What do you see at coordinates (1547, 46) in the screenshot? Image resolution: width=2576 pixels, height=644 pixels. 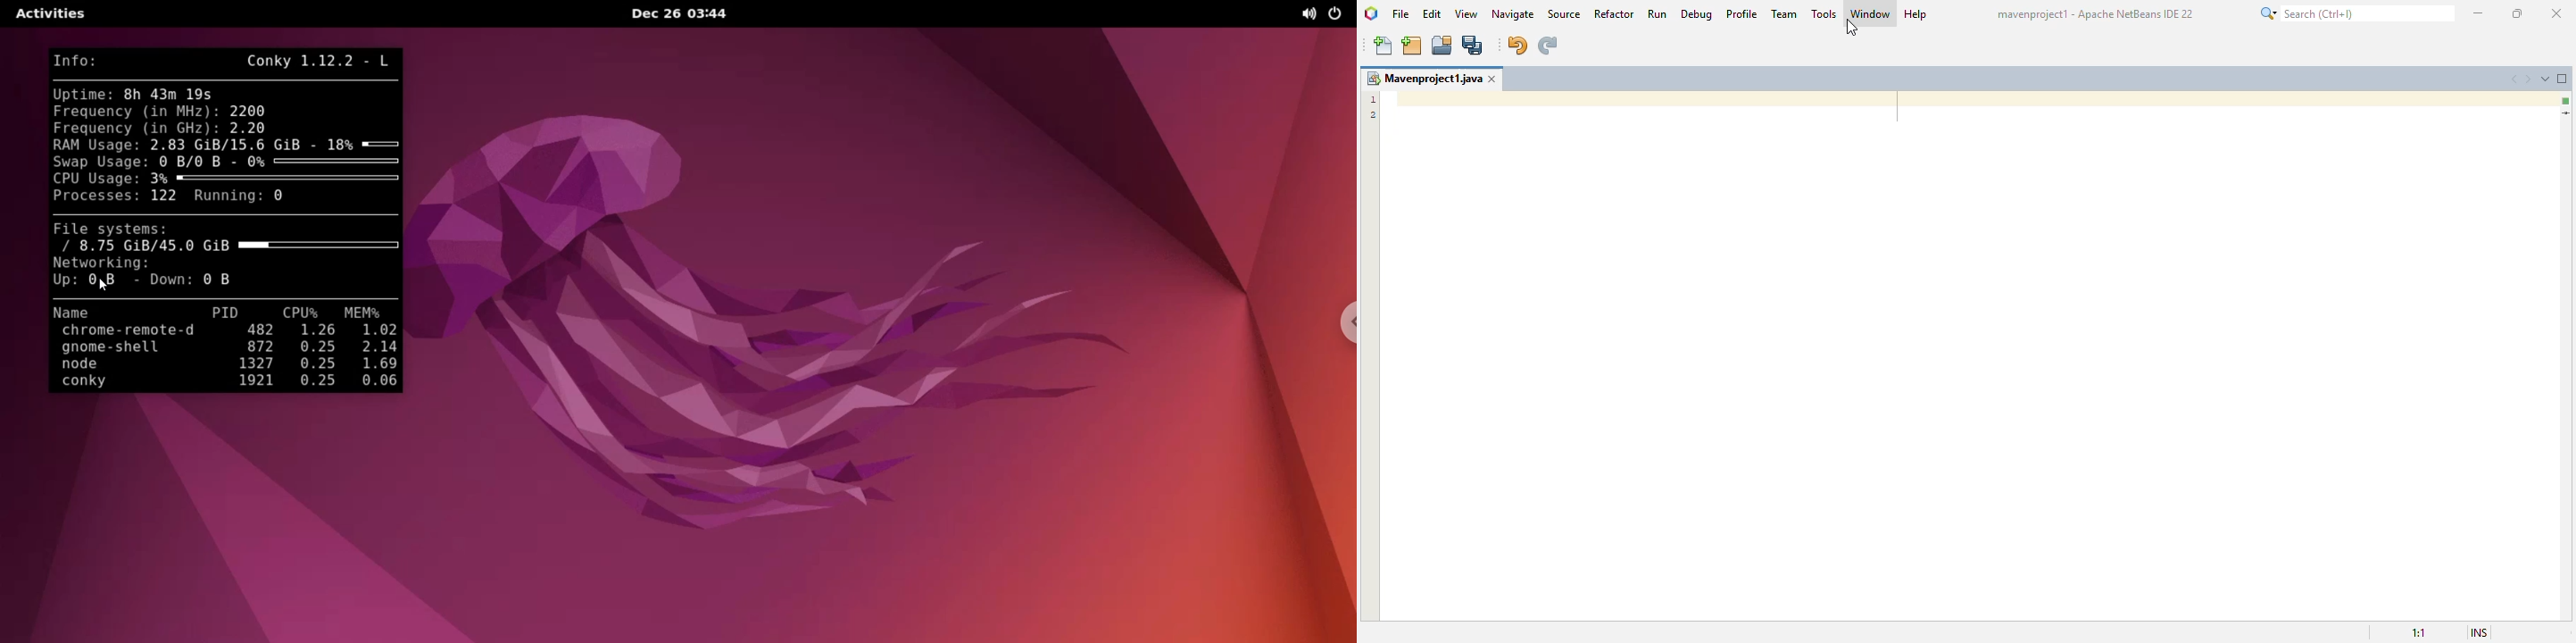 I see `redo` at bounding box center [1547, 46].